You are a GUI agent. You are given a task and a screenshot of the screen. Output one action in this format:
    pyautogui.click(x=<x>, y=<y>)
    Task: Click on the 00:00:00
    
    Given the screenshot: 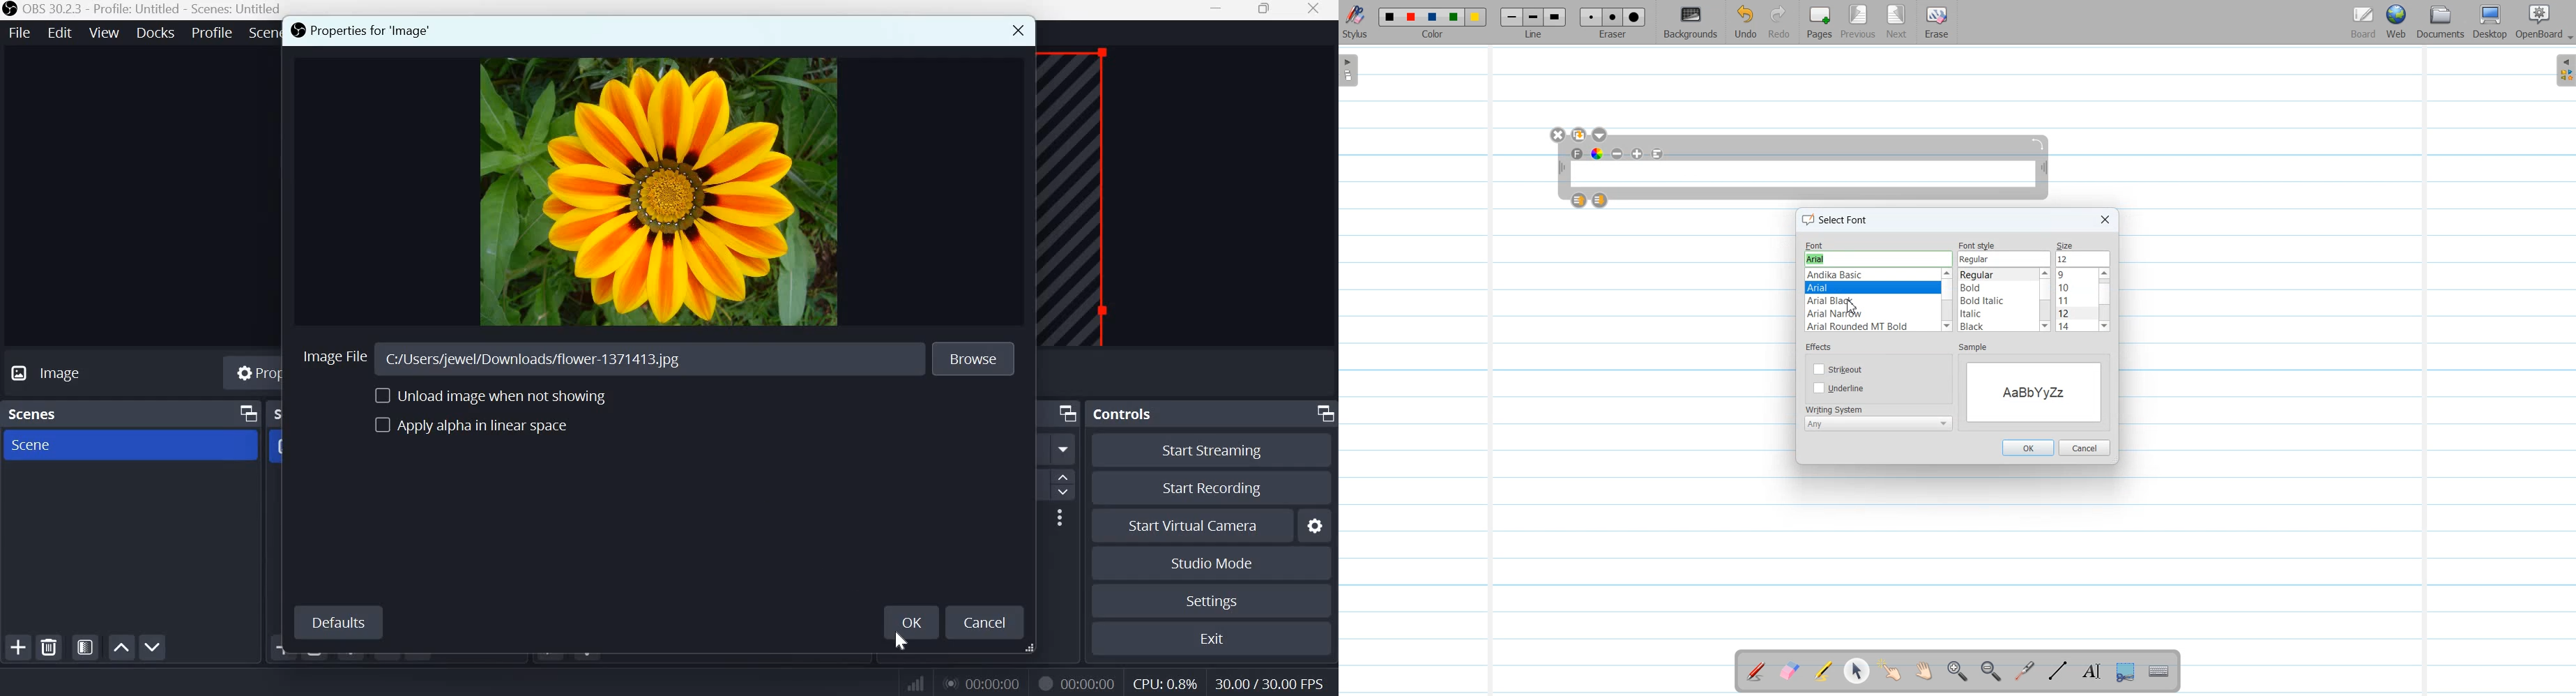 What is the action you would take?
    pyautogui.click(x=1090, y=683)
    